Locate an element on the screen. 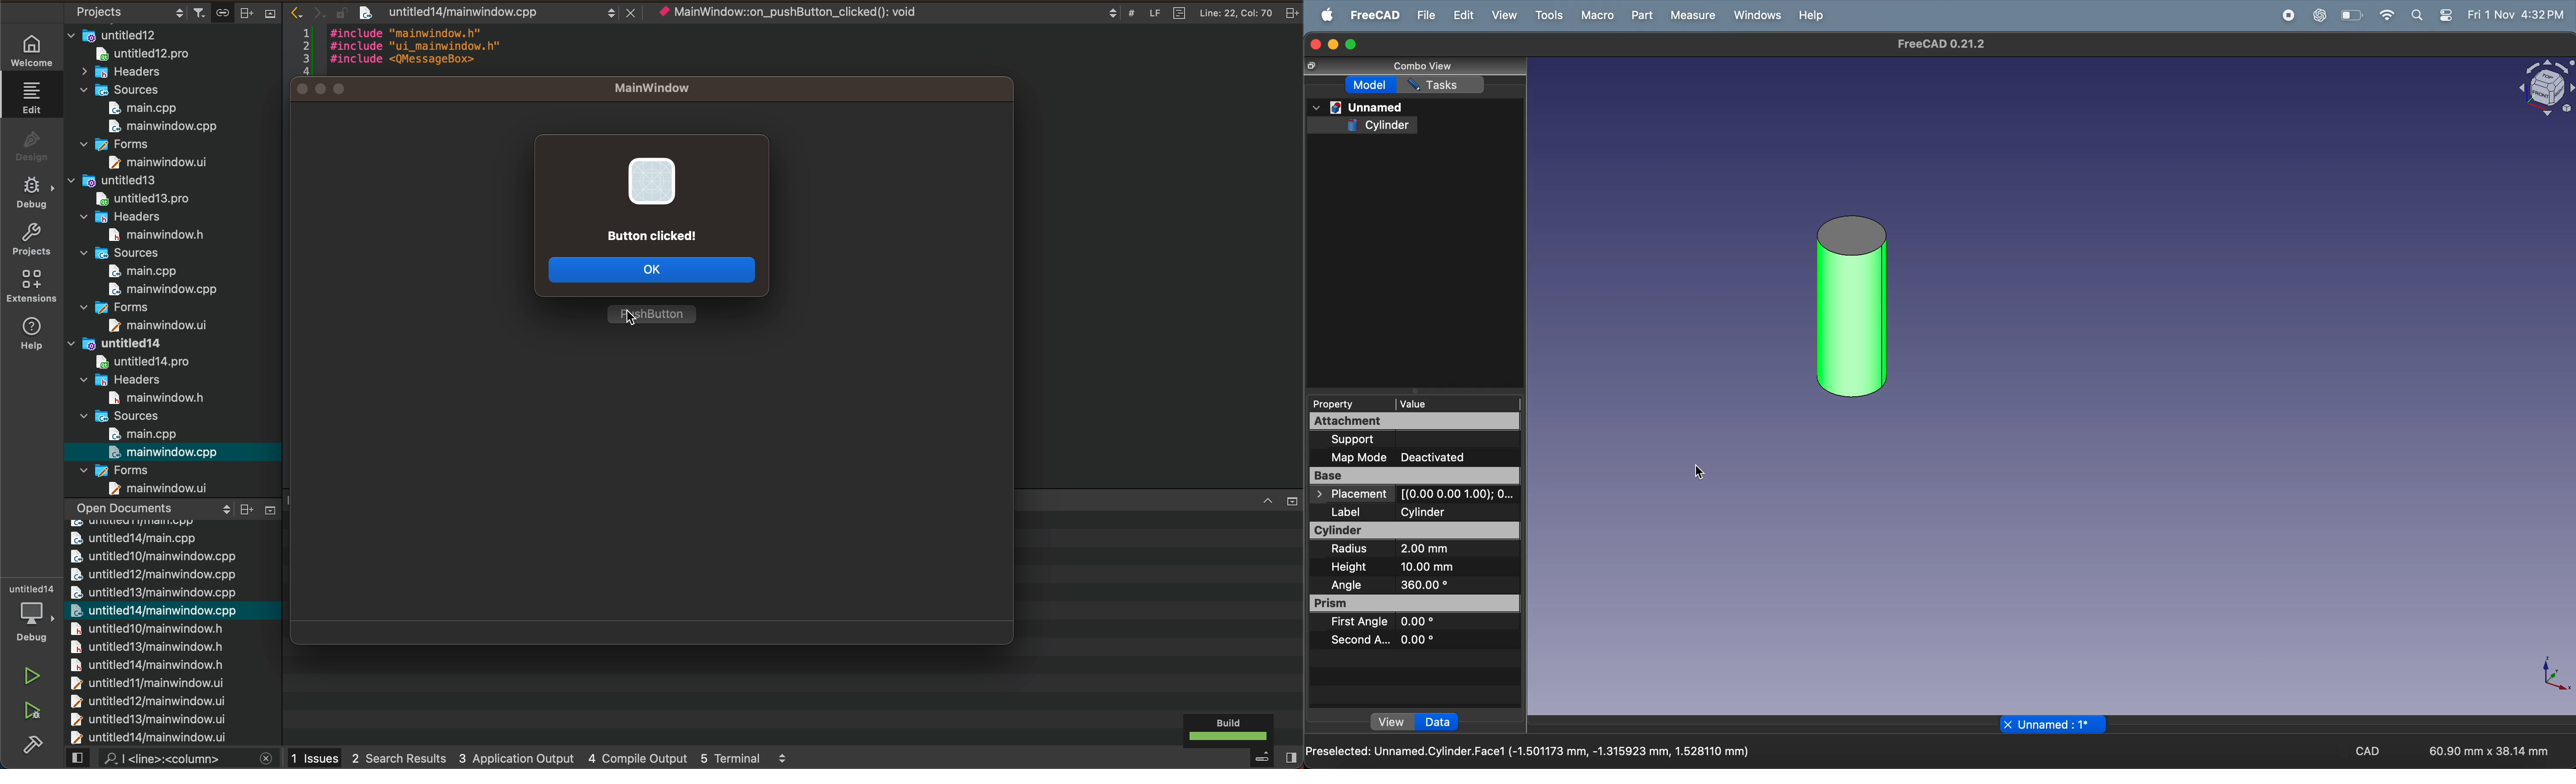  DE is located at coordinates (29, 194).